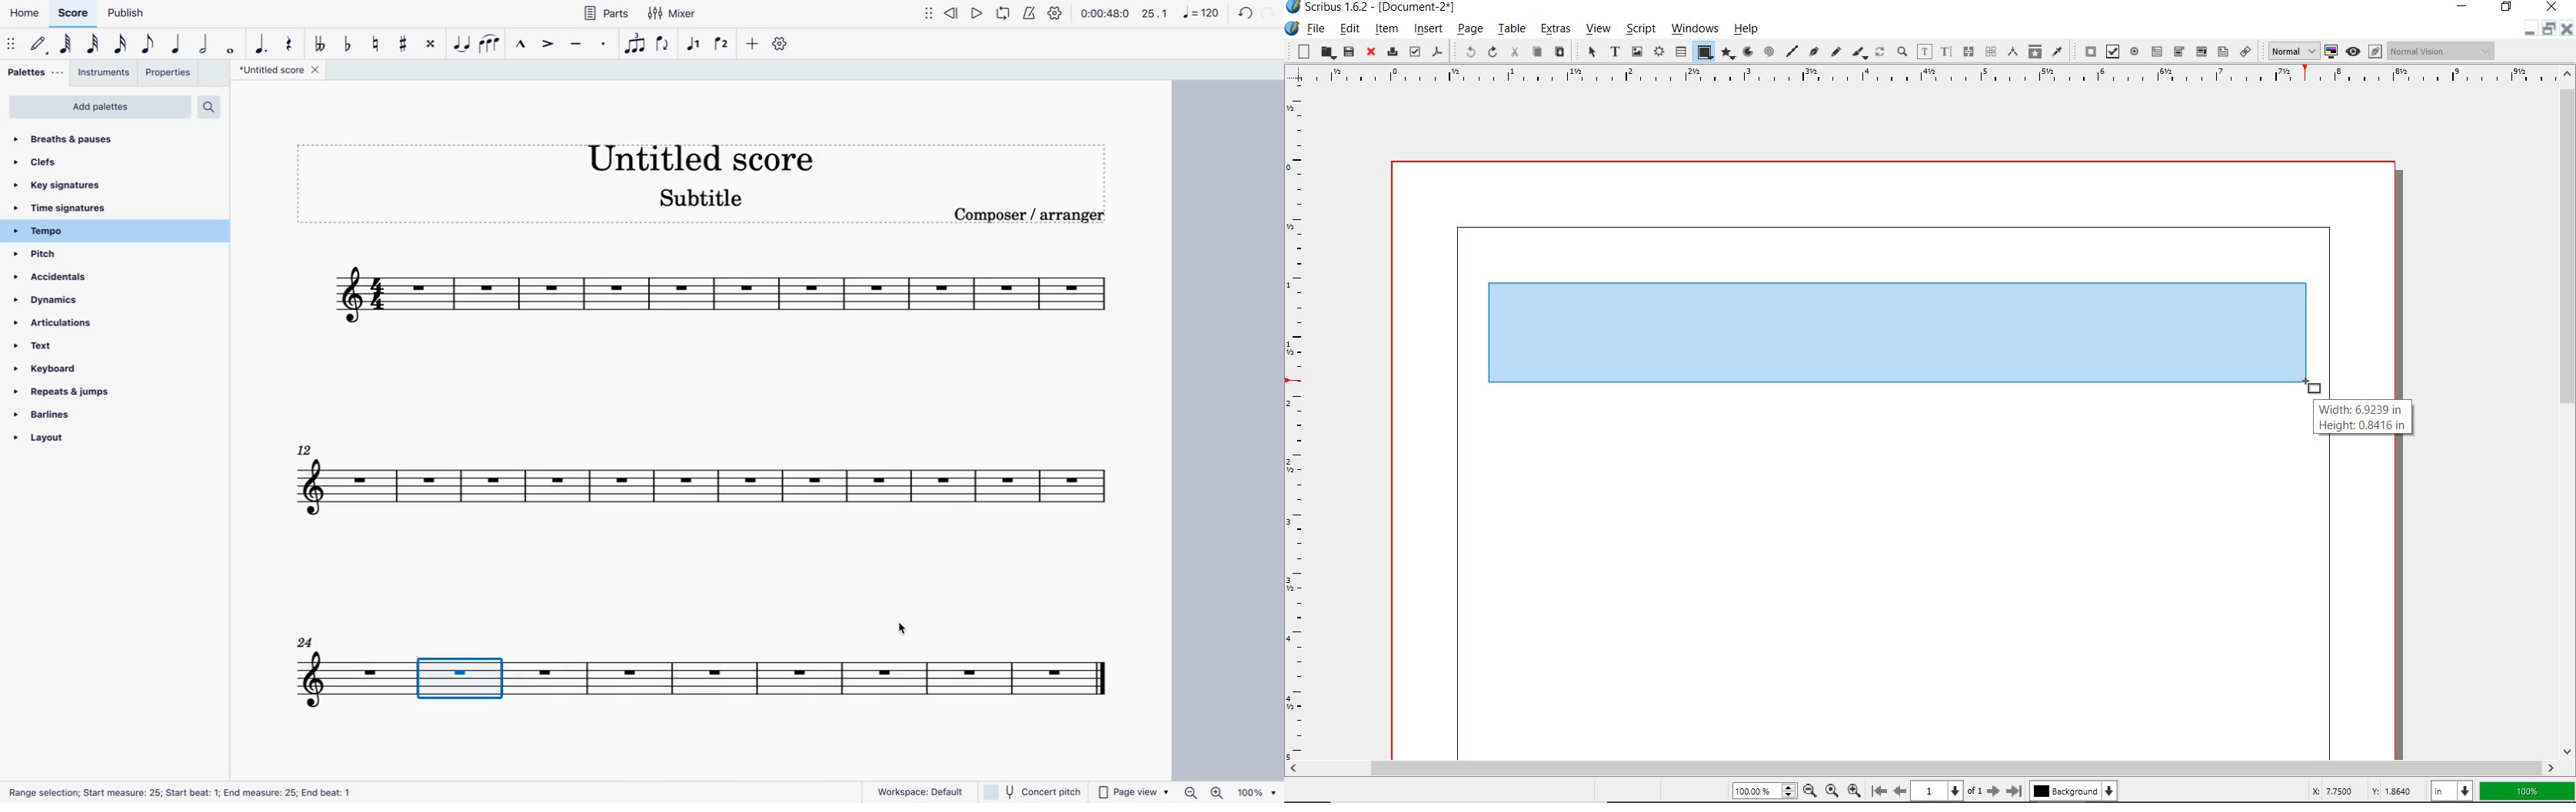 Image resolution: width=2576 pixels, height=812 pixels. I want to click on zoom out, so click(1854, 789).